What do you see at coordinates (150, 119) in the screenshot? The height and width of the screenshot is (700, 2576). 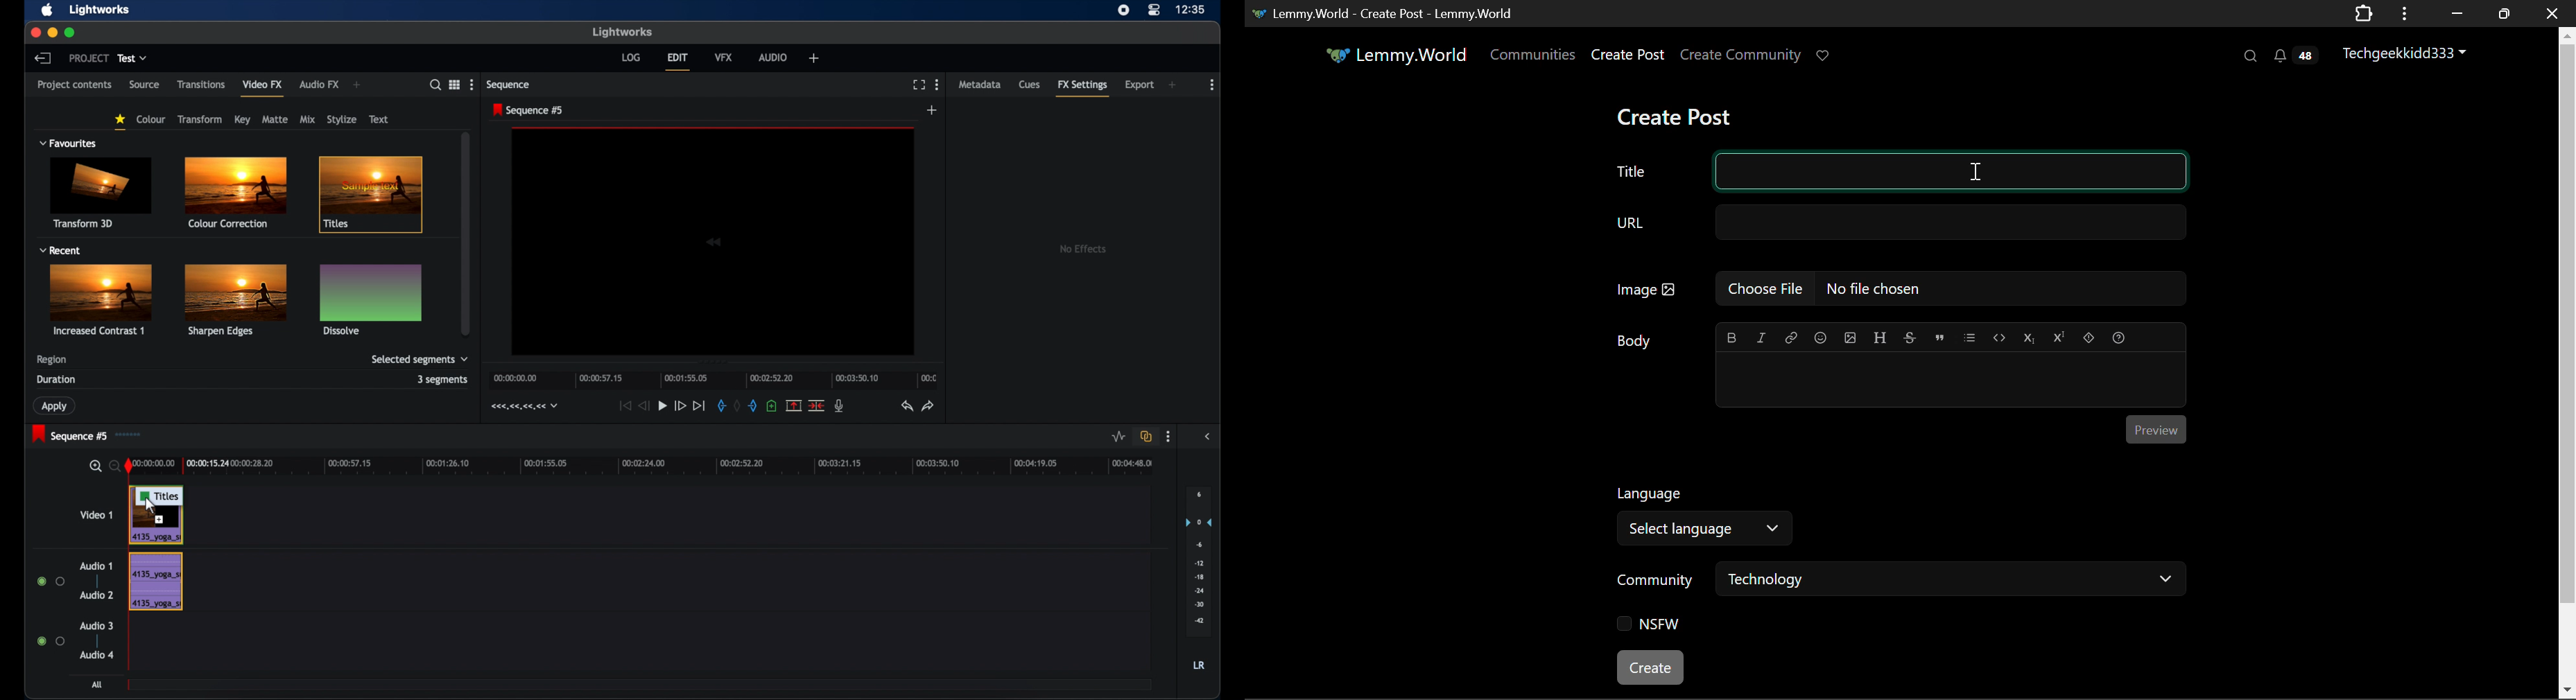 I see `colour` at bounding box center [150, 119].